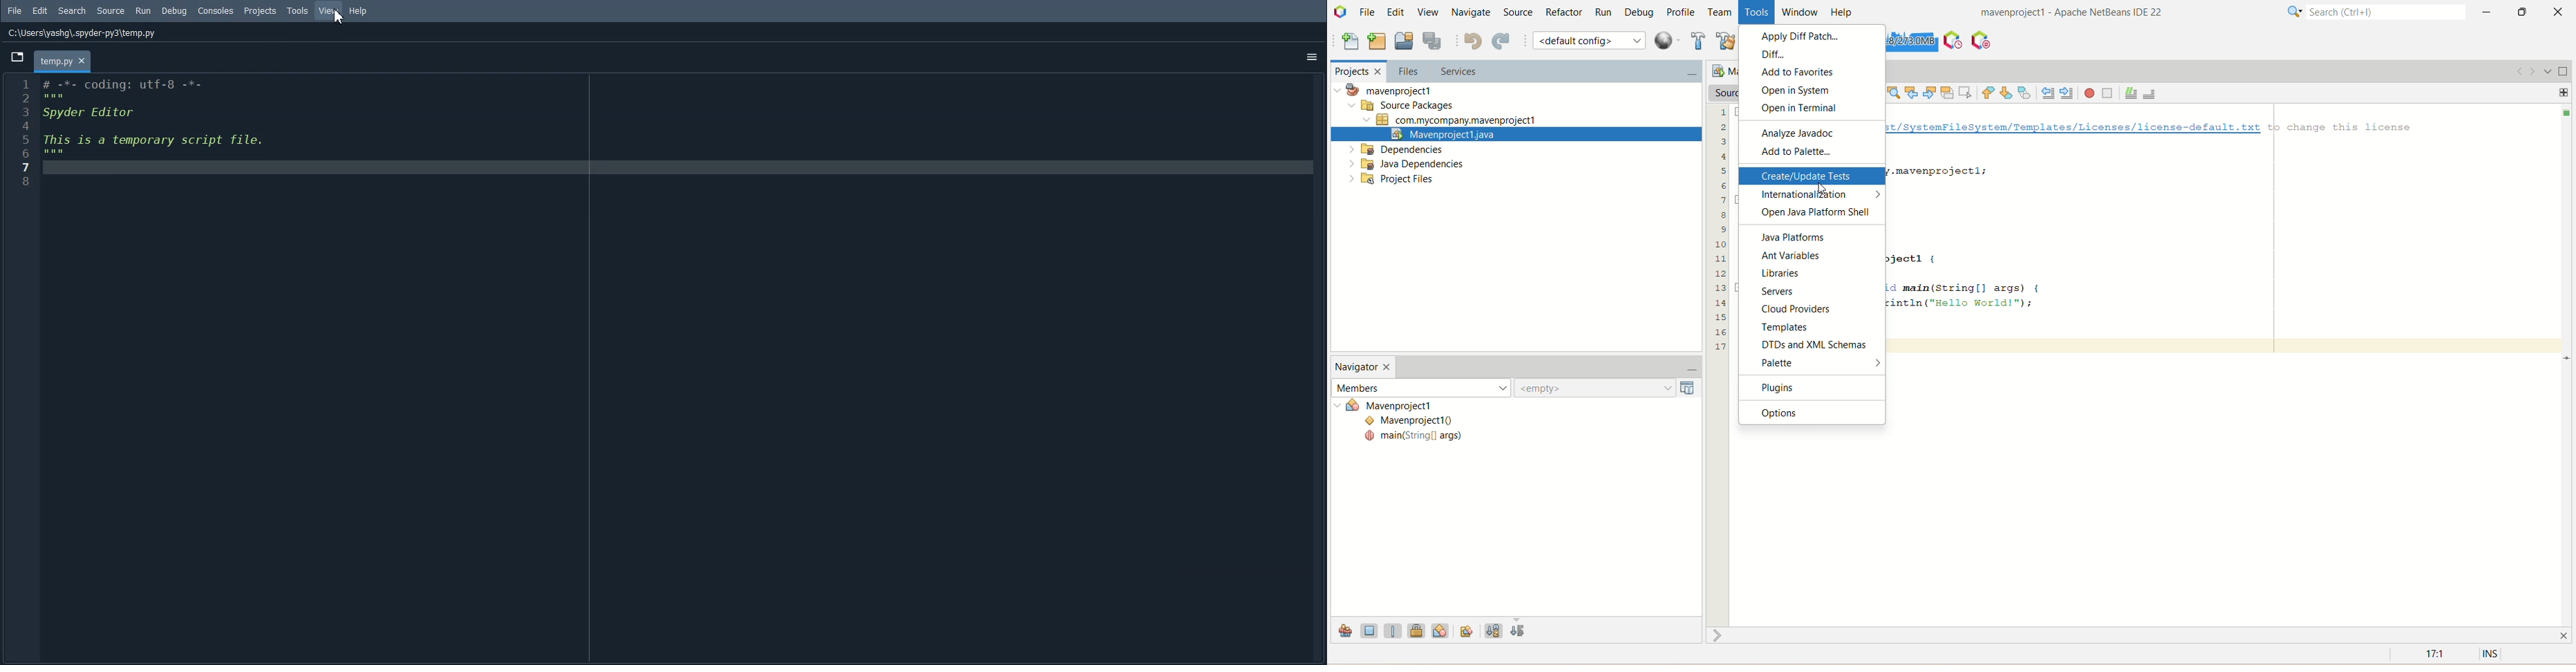 Image resolution: width=2576 pixels, height=672 pixels. Describe the element at coordinates (674, 368) in the screenshot. I see `# -*- coding: utf-8 -*- """ Spyder Editor  This is a temporary script file. """` at that location.